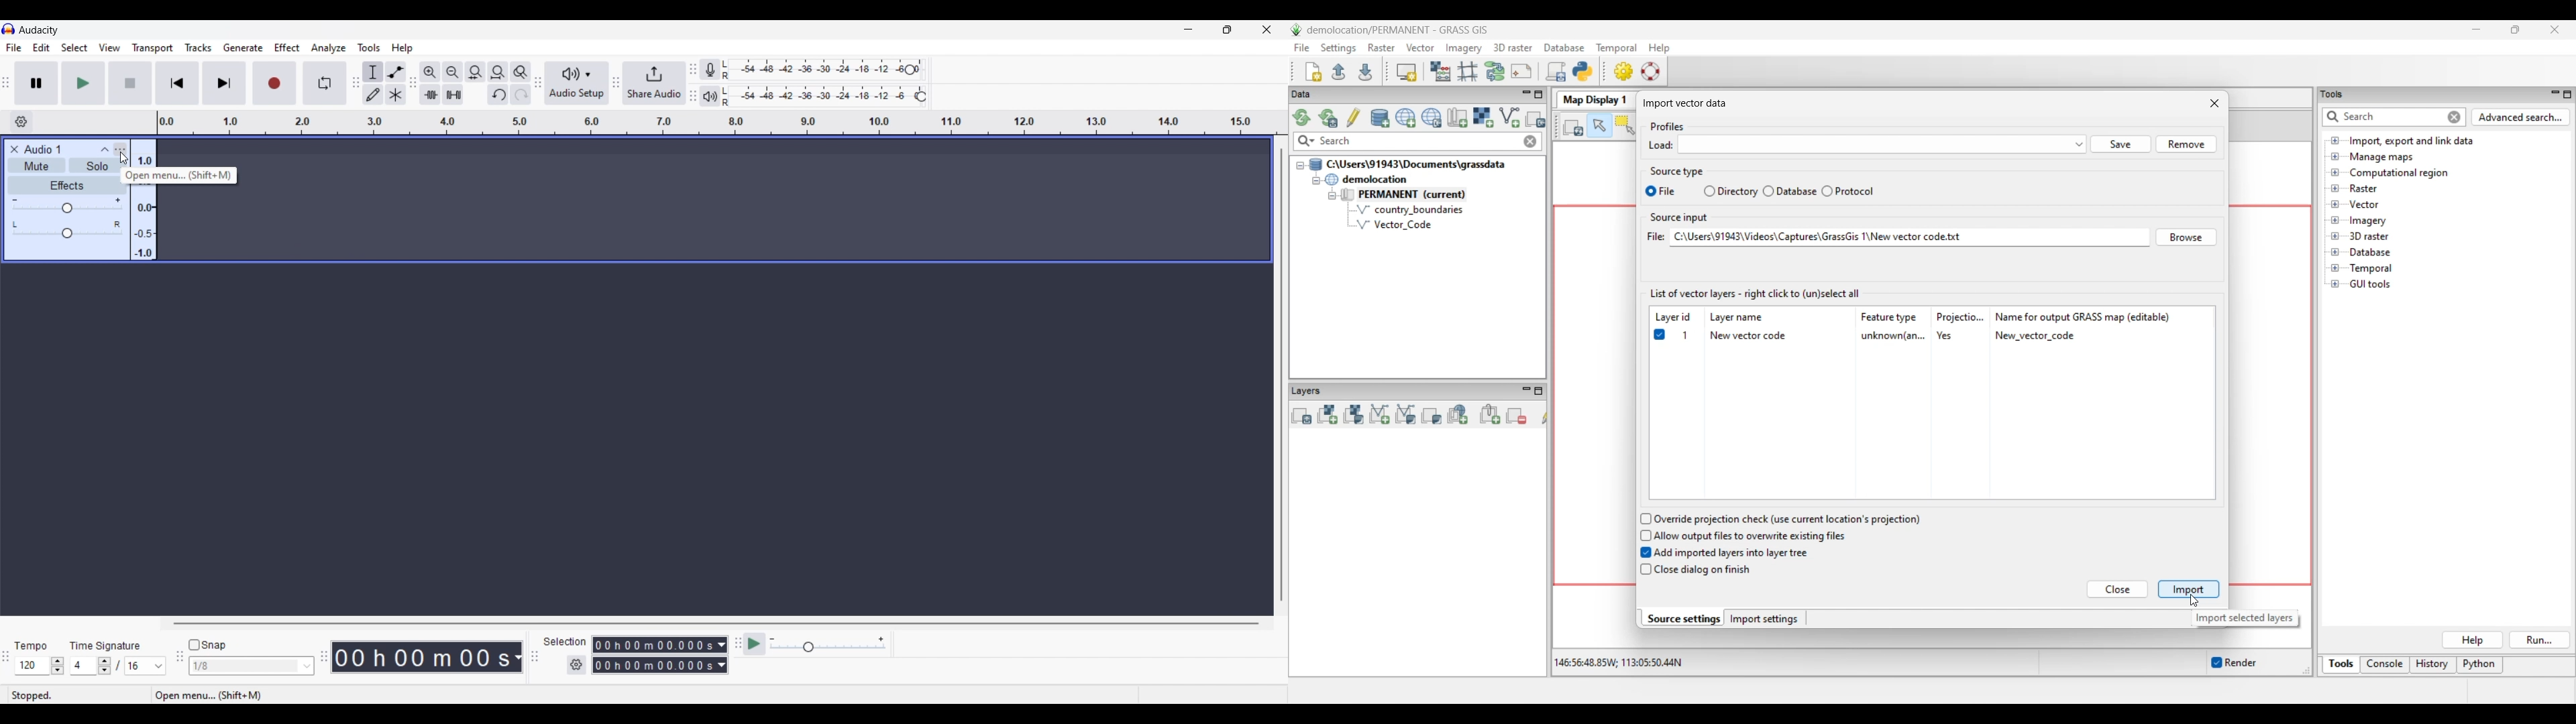 The image size is (2576, 728). Describe the element at coordinates (159, 666) in the screenshot. I see `Time signature options` at that location.